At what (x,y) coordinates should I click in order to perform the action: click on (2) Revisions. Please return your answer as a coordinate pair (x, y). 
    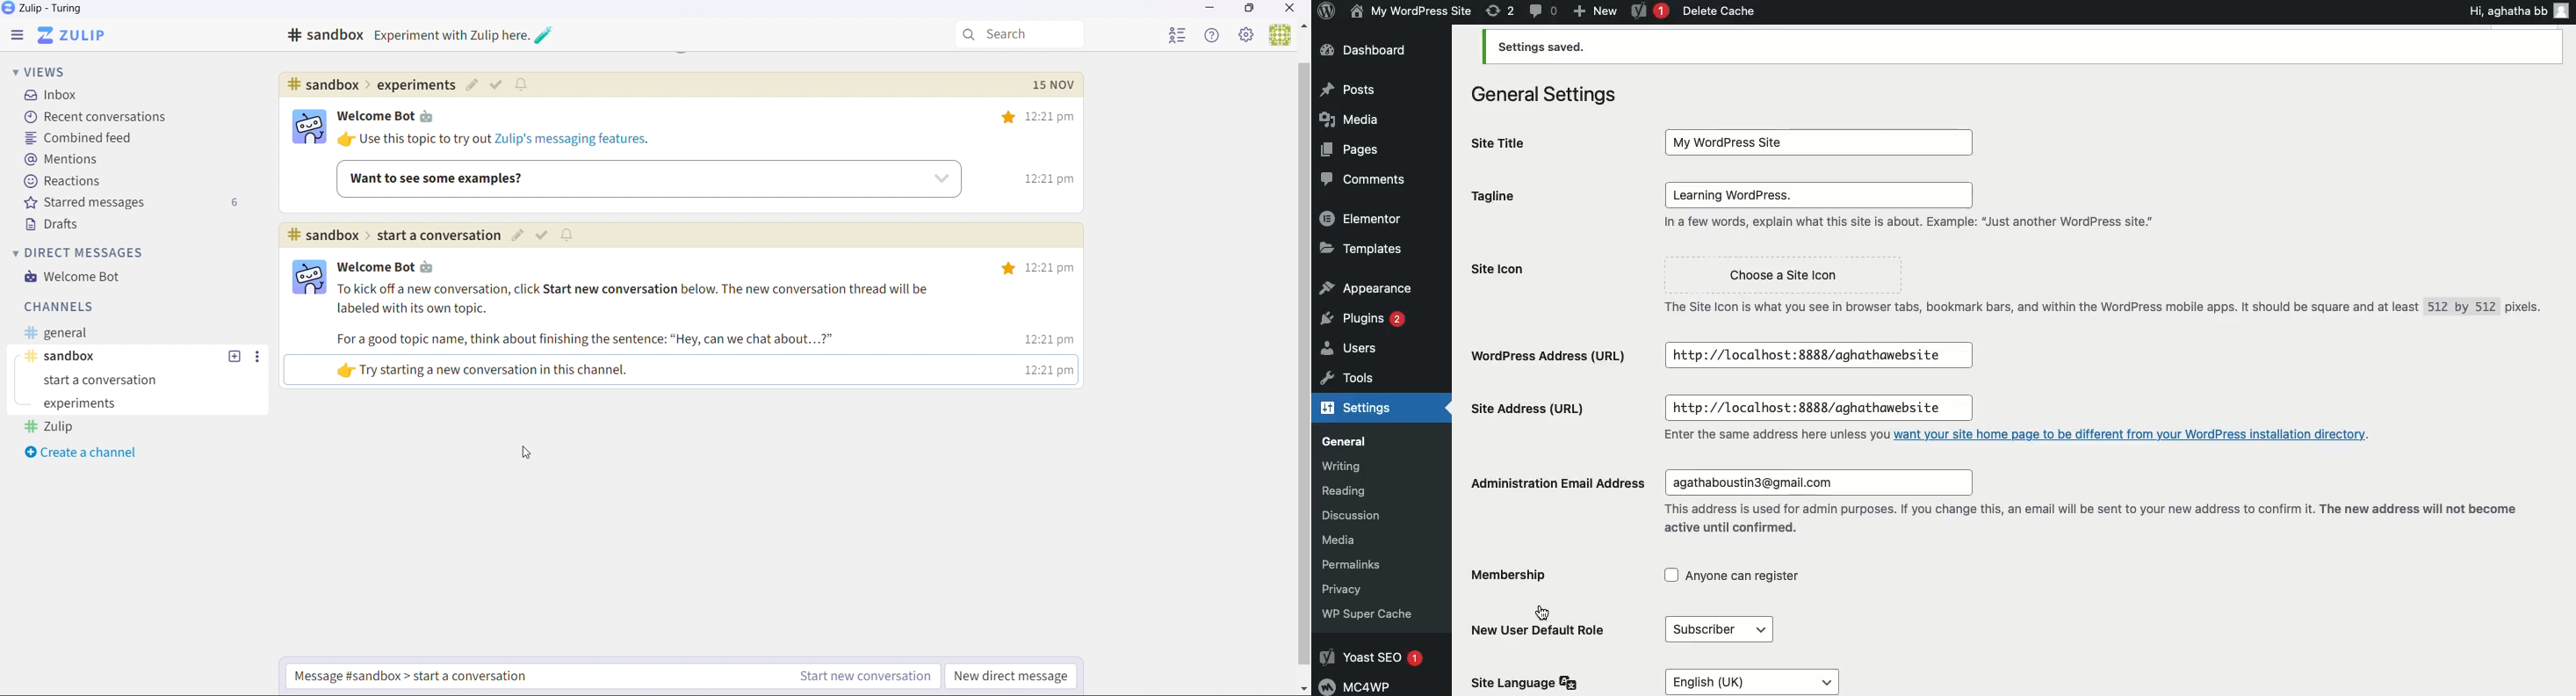
    Looking at the image, I should click on (1497, 10).